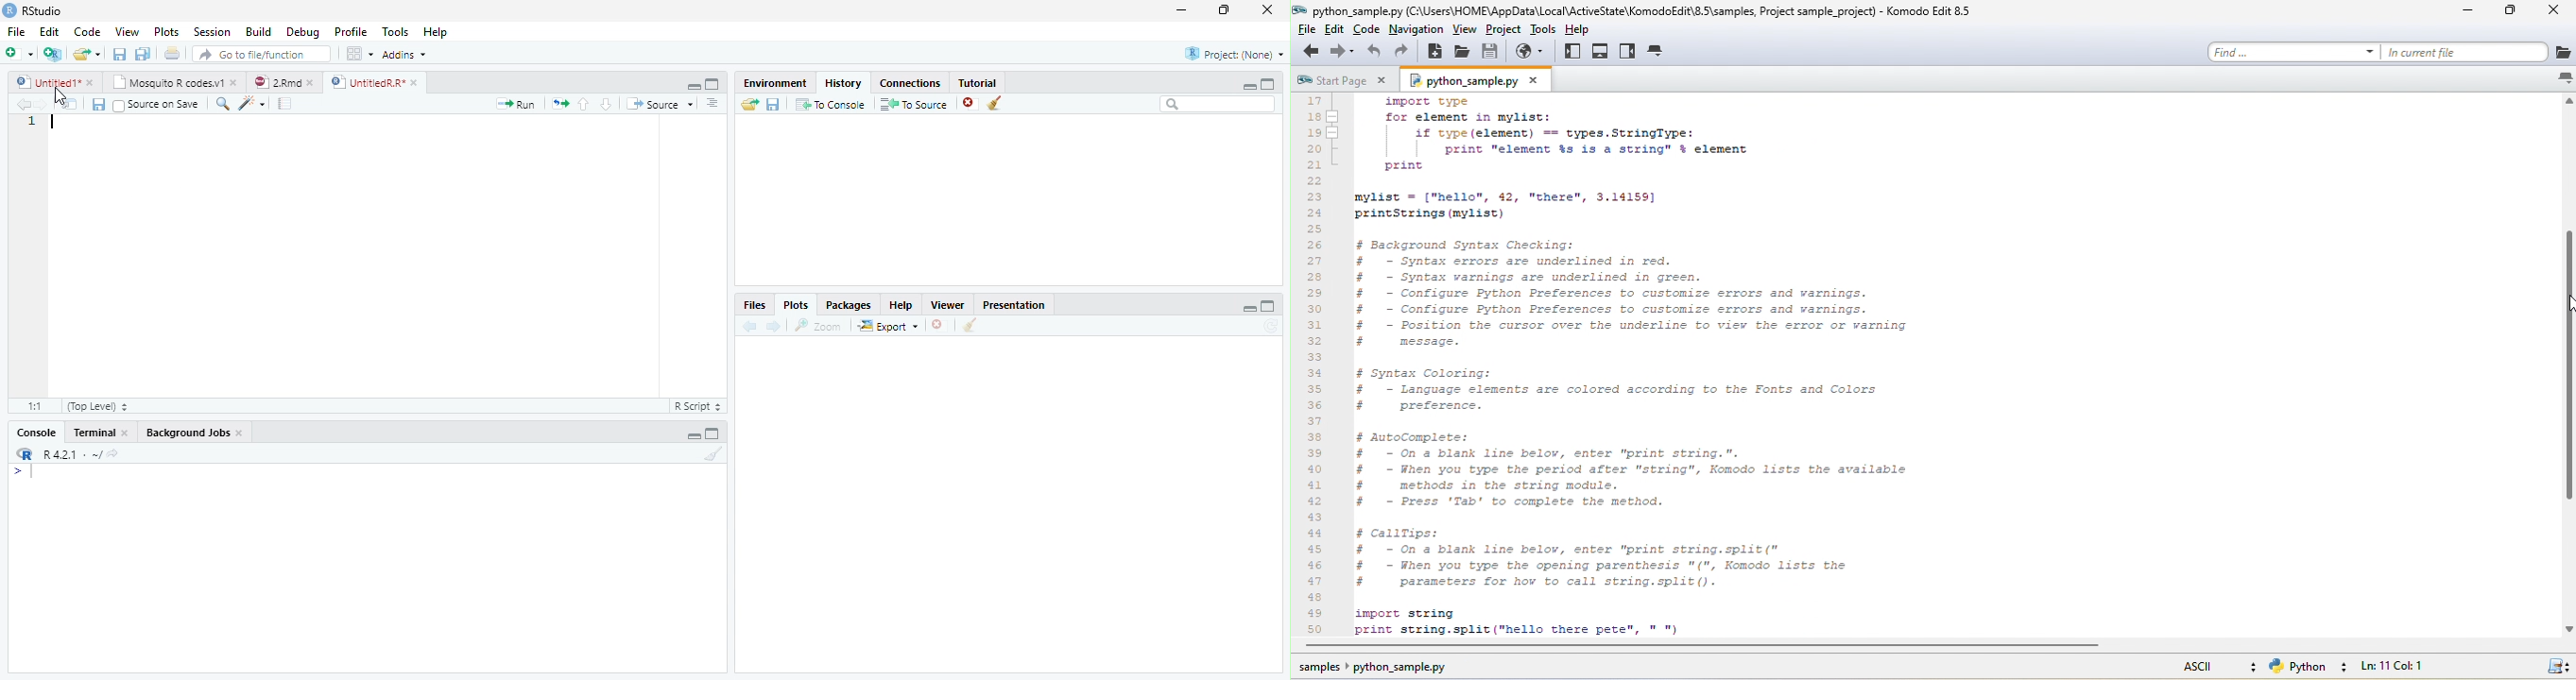 Image resolution: width=2576 pixels, height=700 pixels. What do you see at coordinates (756, 304) in the screenshot?
I see `Files` at bounding box center [756, 304].